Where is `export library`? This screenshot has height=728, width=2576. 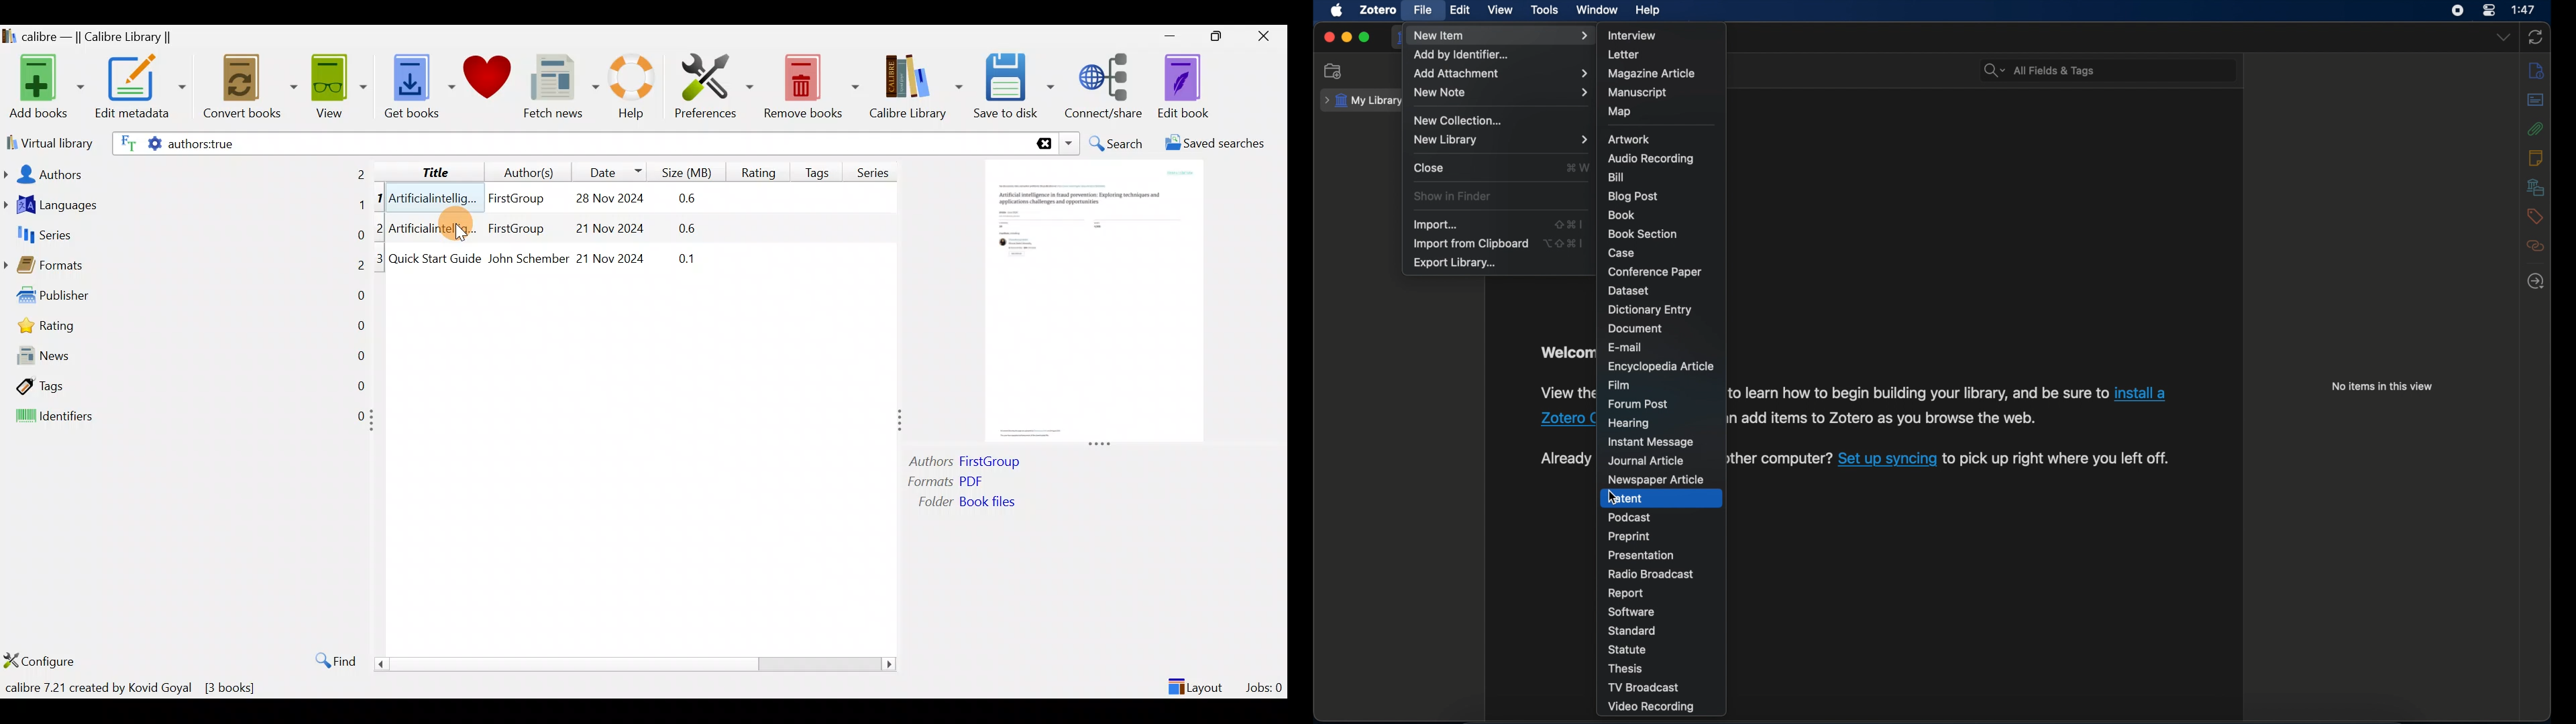 export library is located at coordinates (1456, 263).